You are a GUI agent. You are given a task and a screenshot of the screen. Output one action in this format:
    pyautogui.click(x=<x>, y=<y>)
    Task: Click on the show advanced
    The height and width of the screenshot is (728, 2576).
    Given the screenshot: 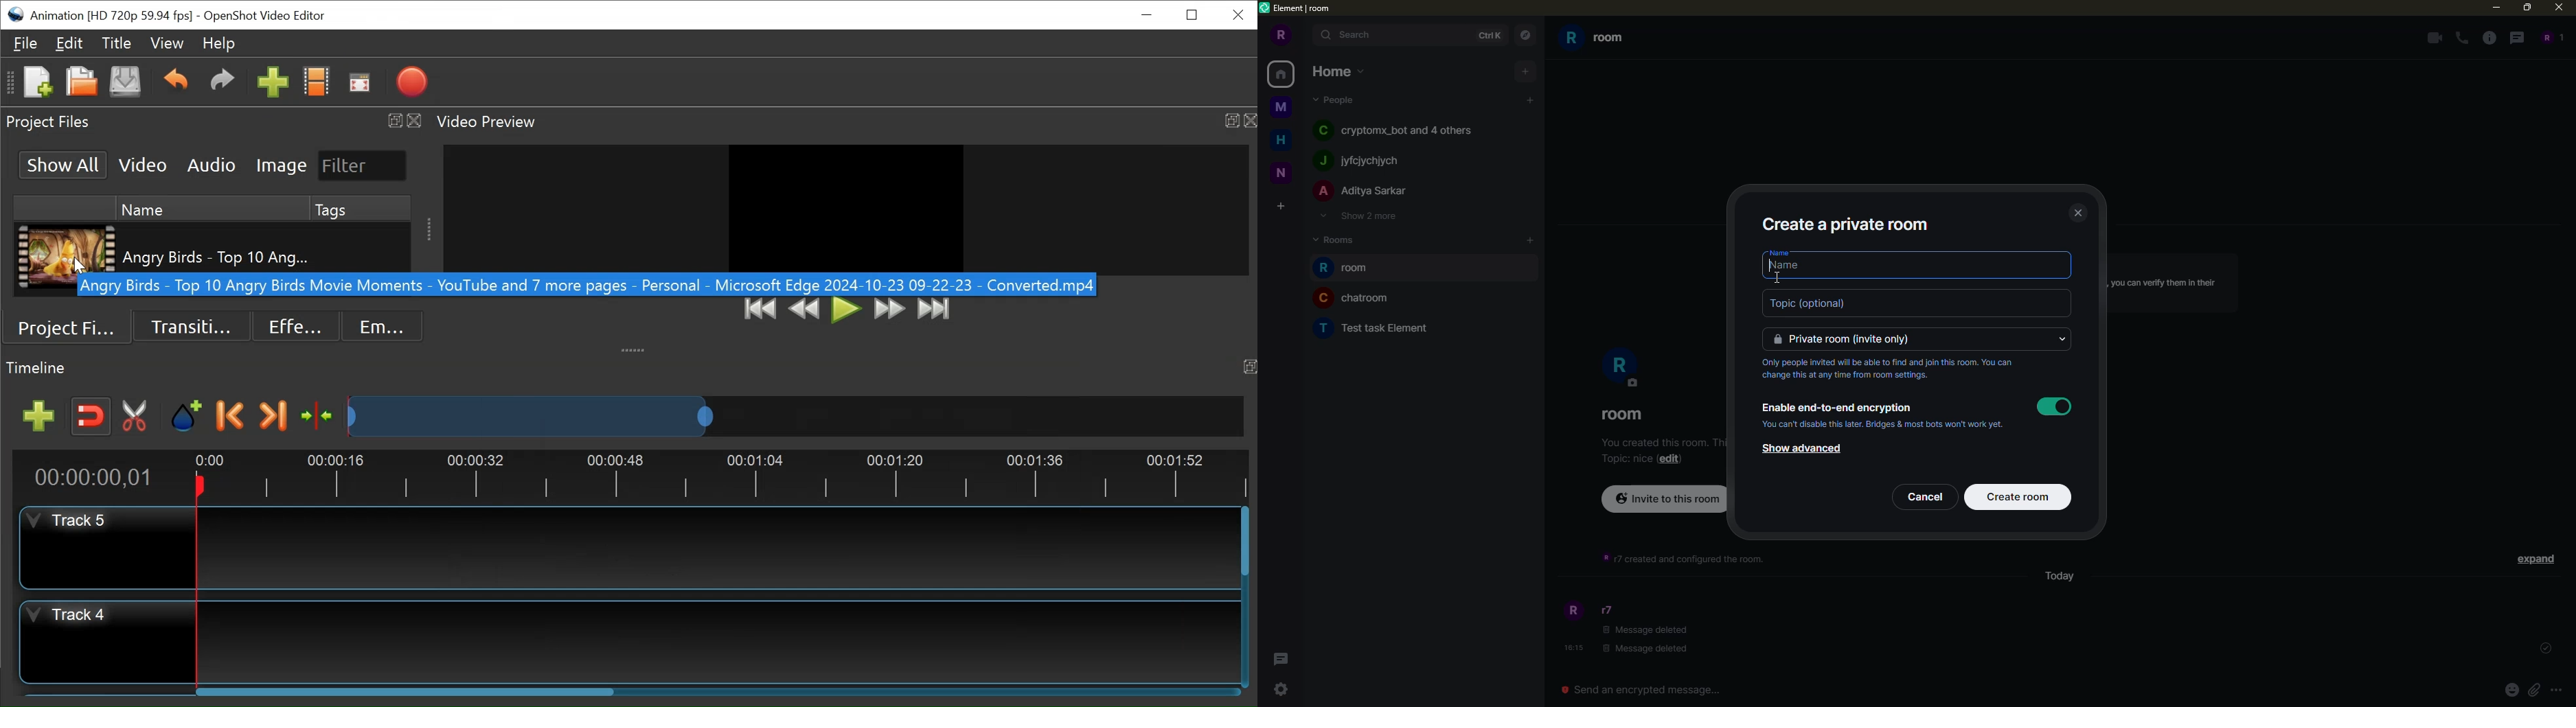 What is the action you would take?
    pyautogui.click(x=1813, y=449)
    